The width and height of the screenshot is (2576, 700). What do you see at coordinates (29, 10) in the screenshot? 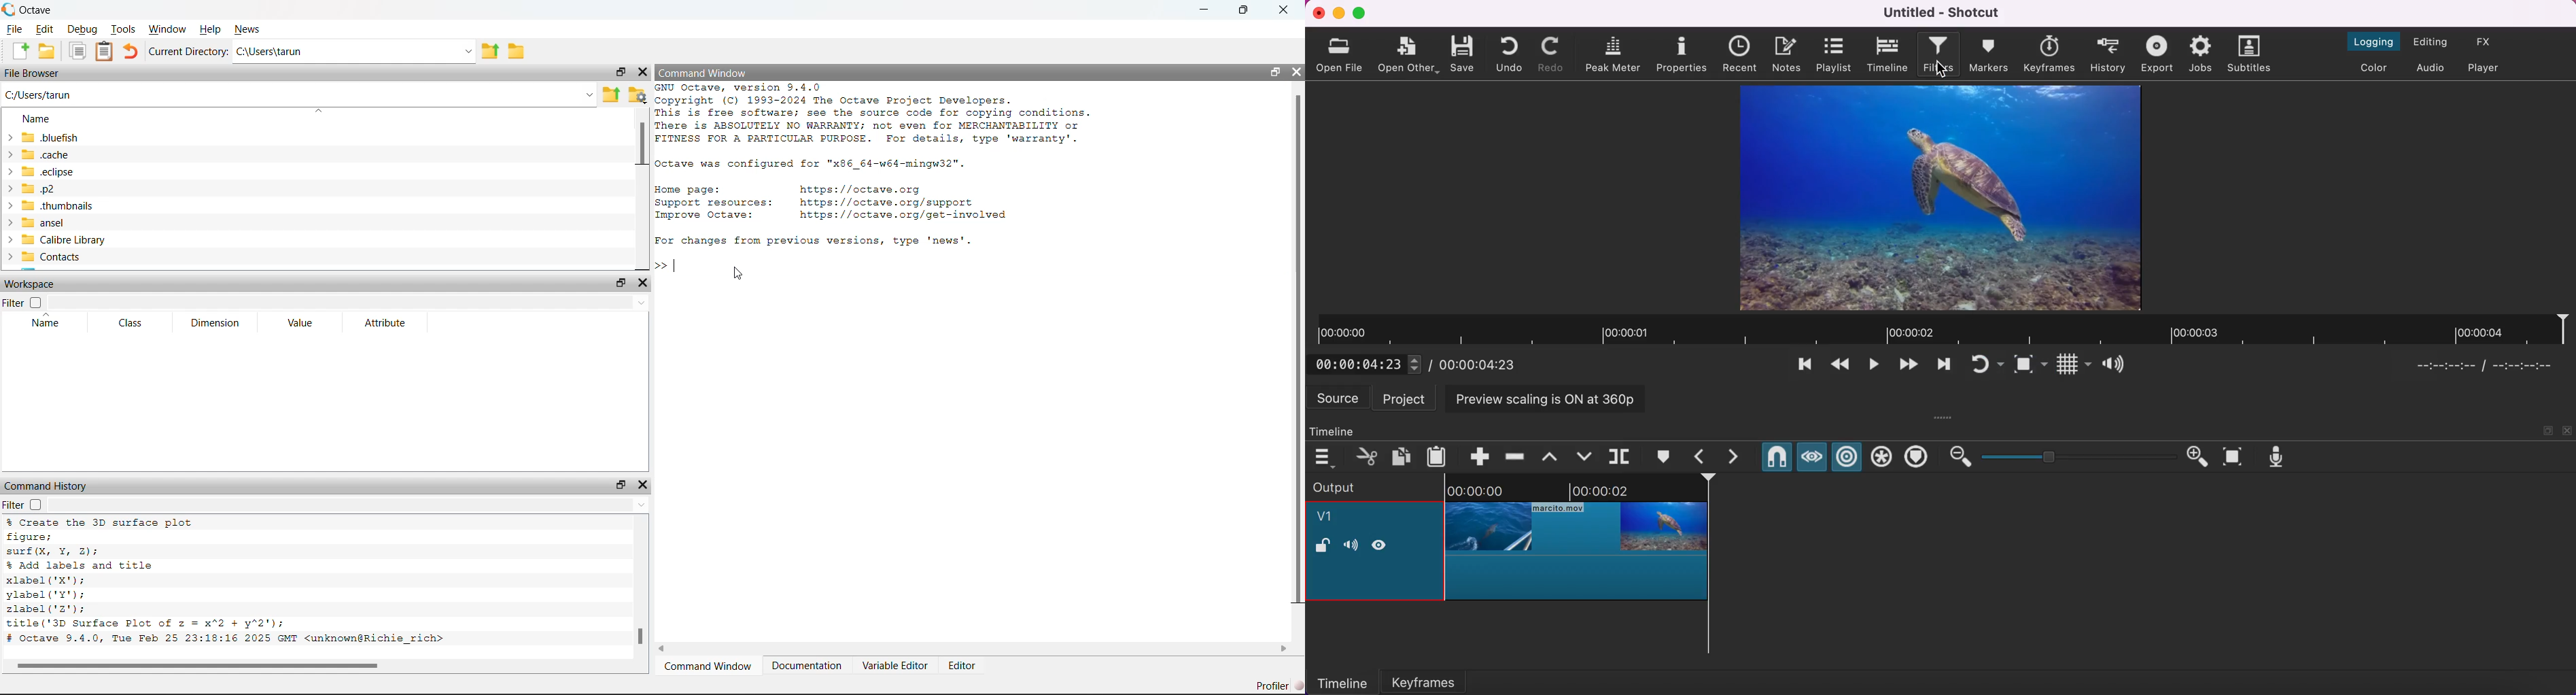
I see `Octave` at bounding box center [29, 10].